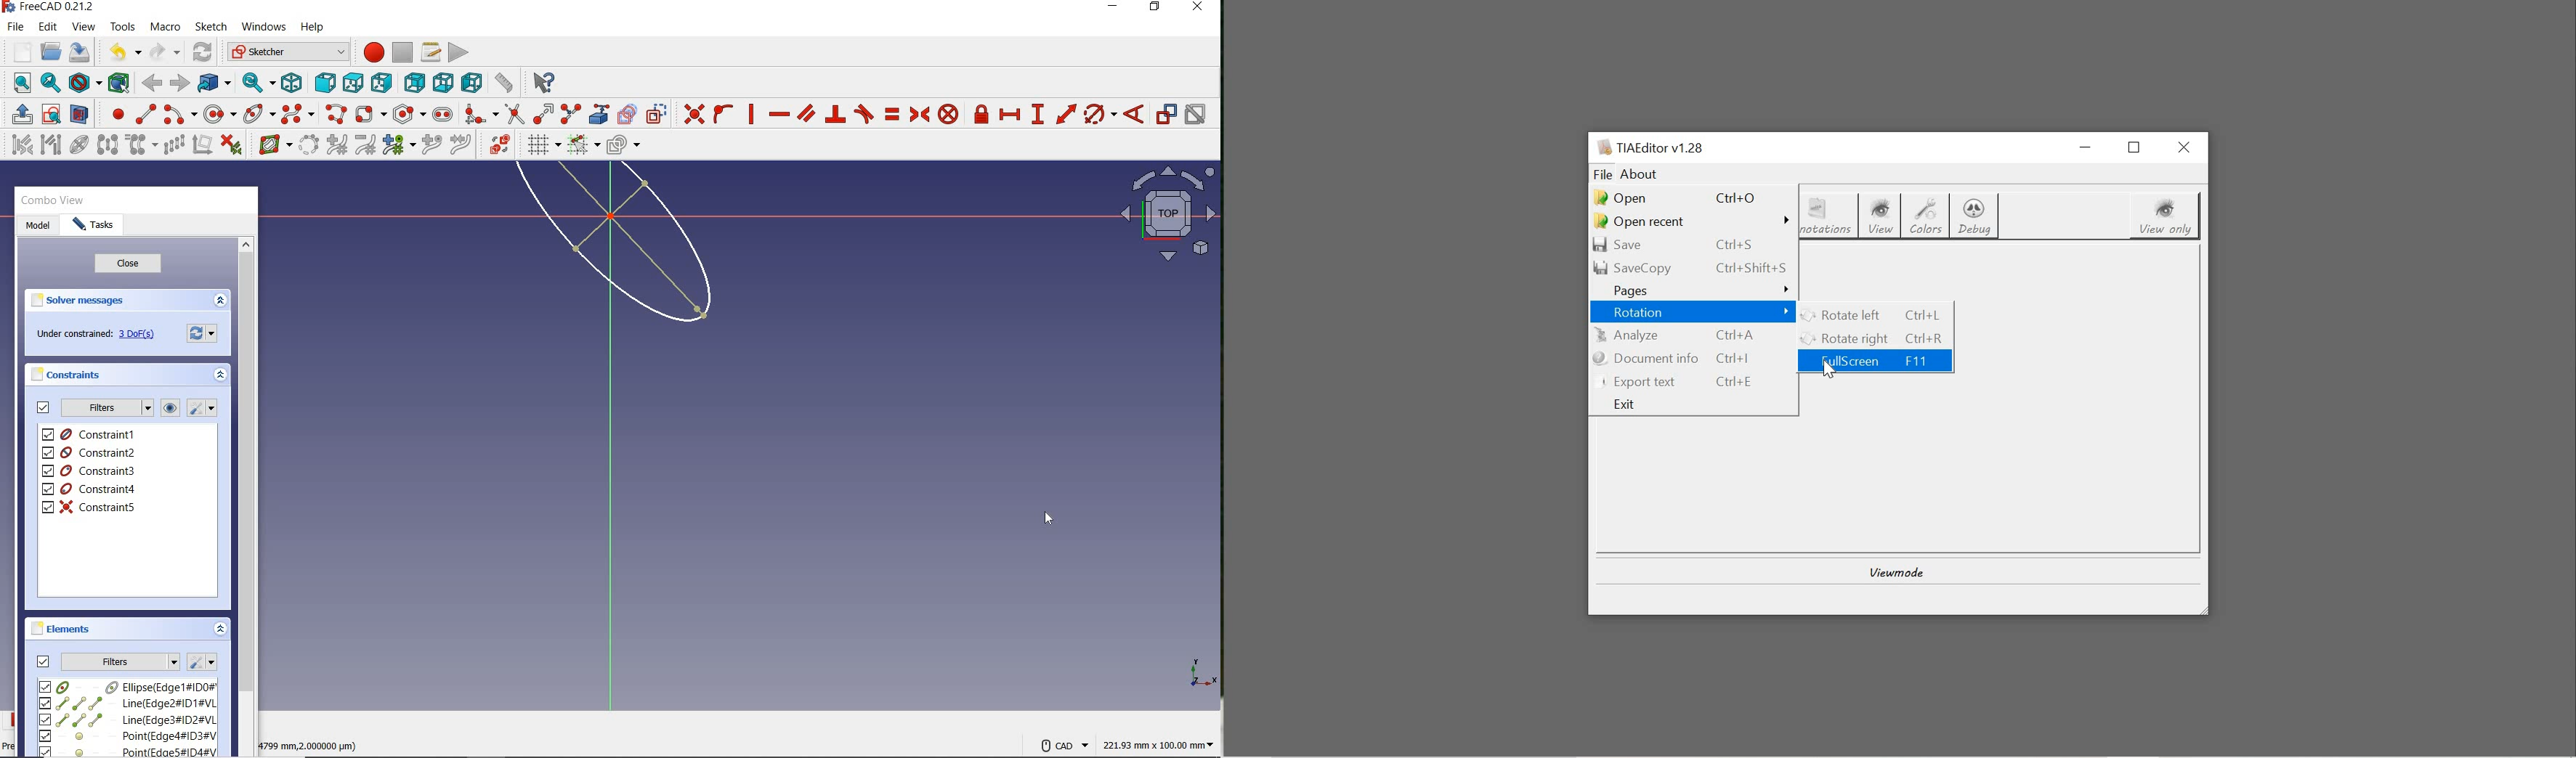 This screenshot has height=784, width=2576. Describe the element at coordinates (129, 751) in the screenshot. I see `element5` at that location.